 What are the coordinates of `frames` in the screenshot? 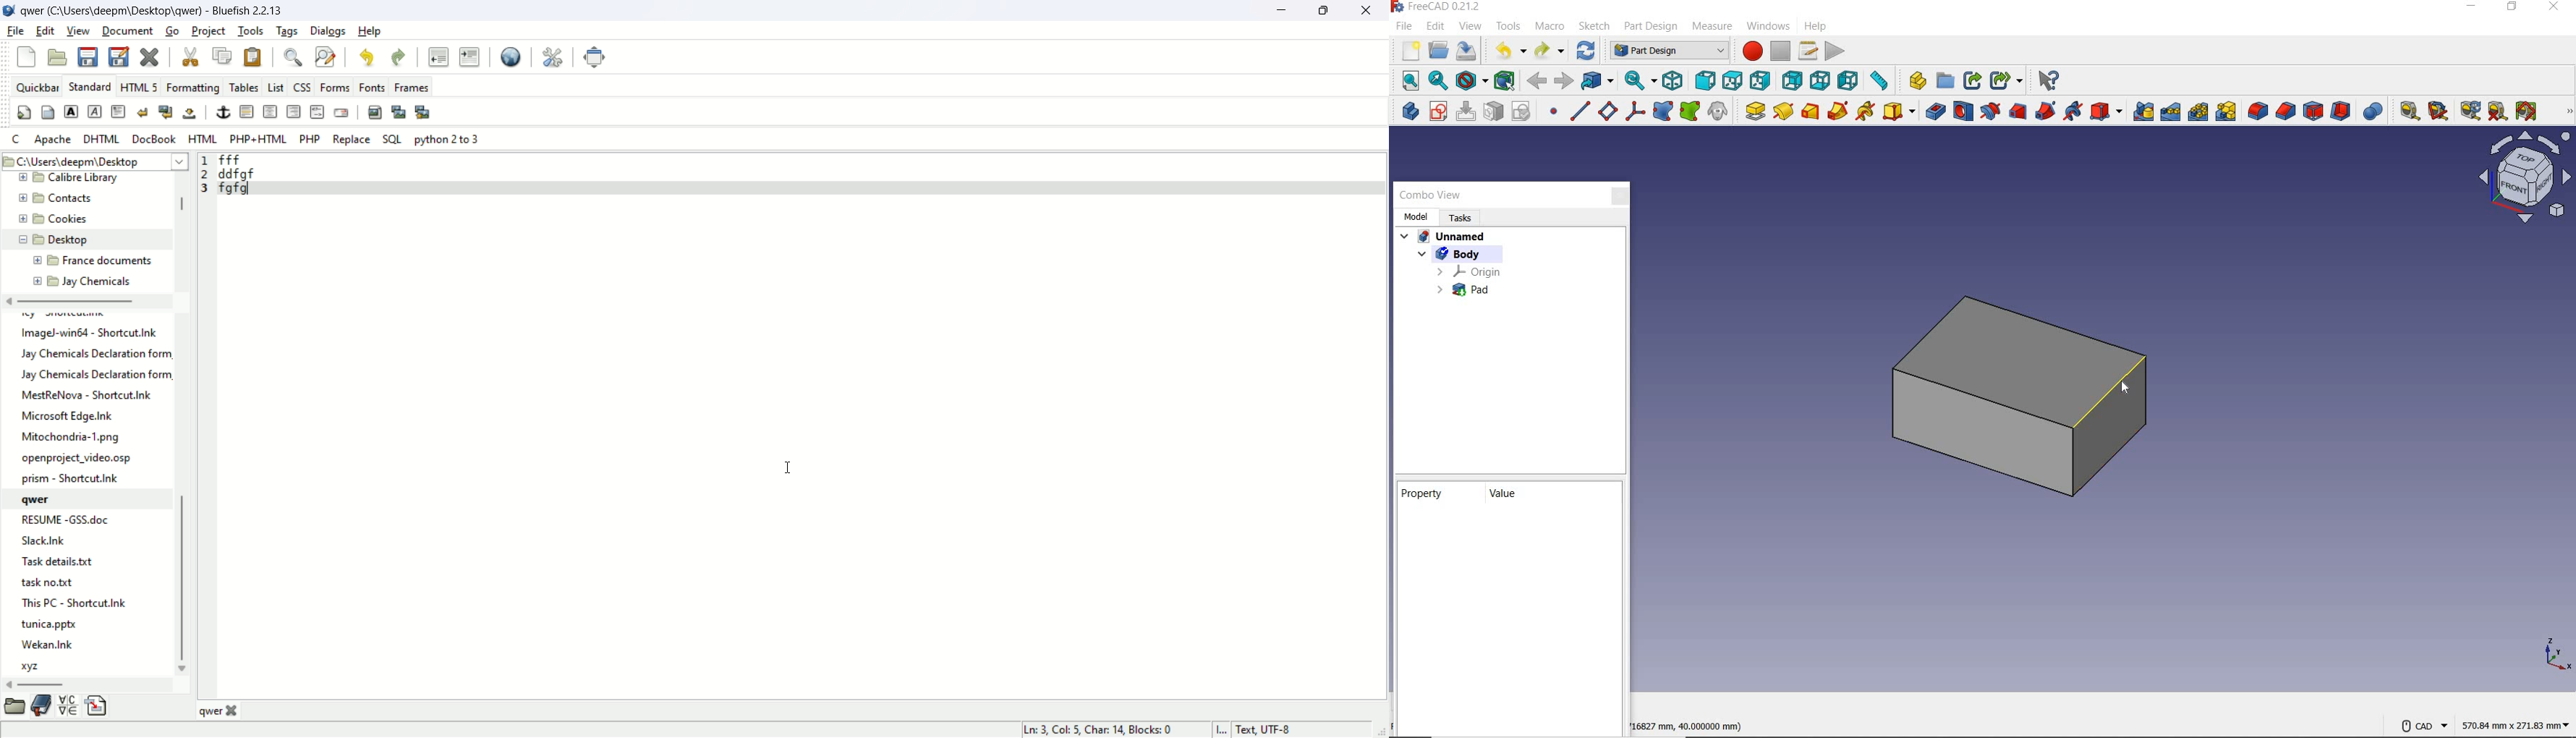 It's located at (413, 87).